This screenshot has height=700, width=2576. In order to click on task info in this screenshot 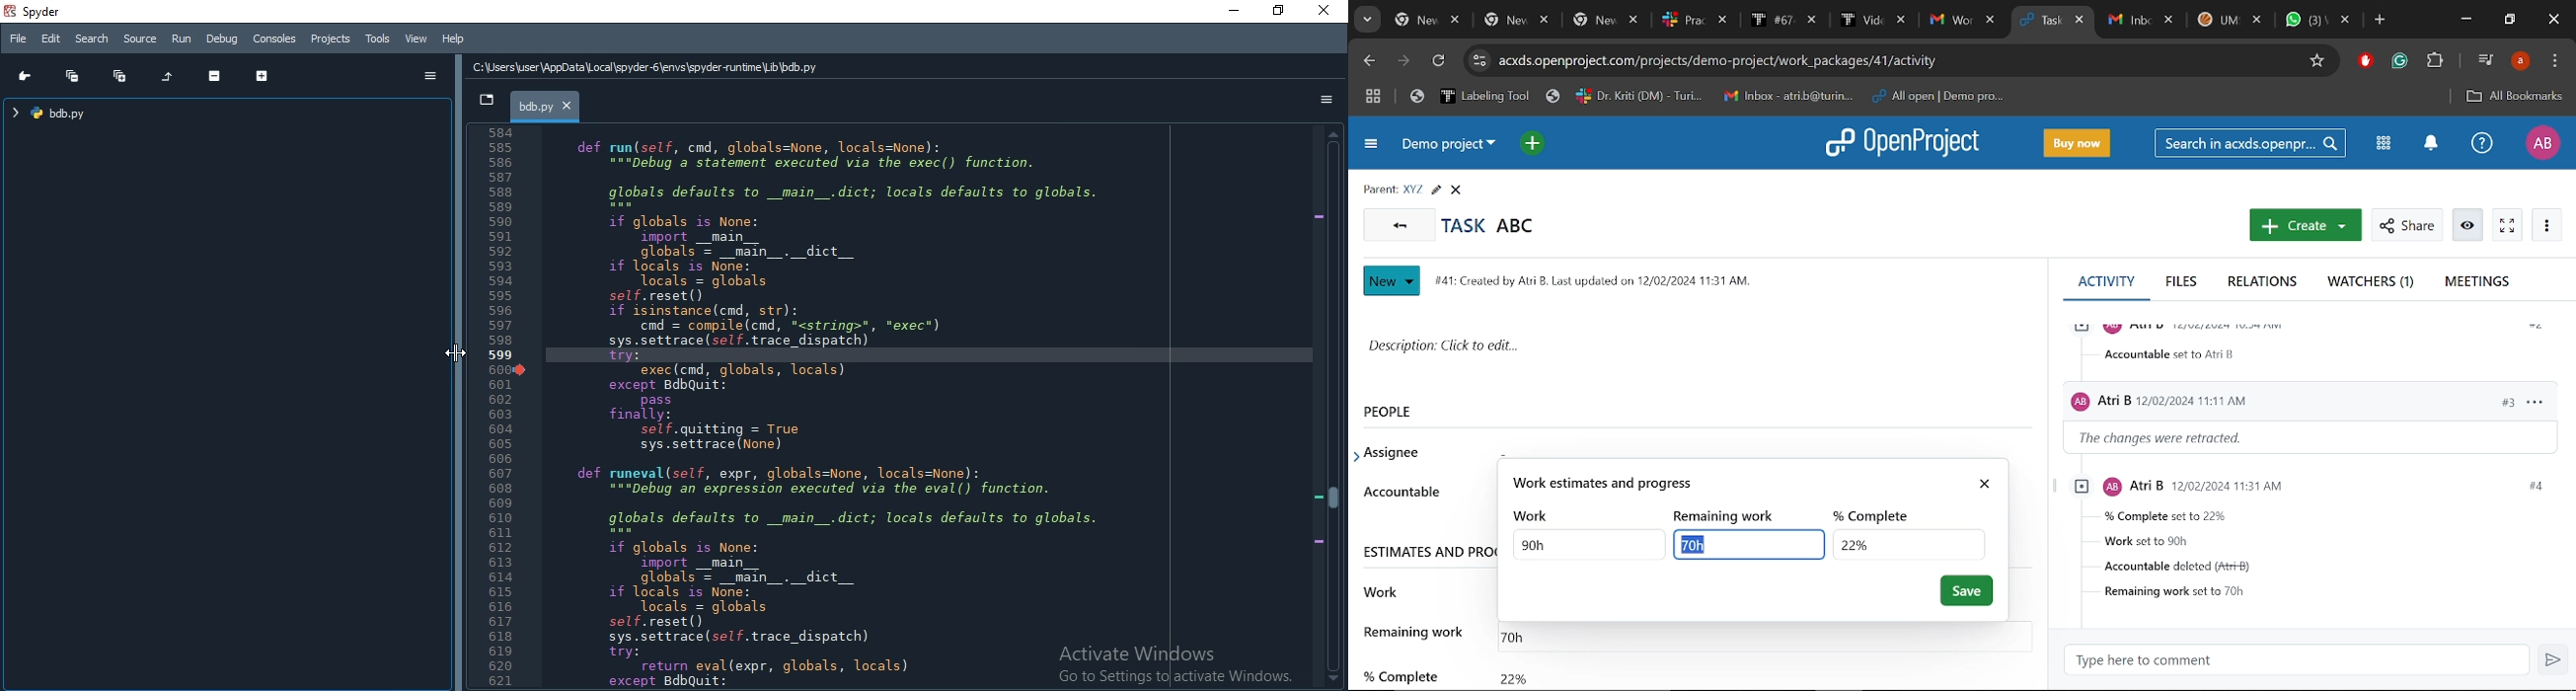, I will do `click(1601, 278)`.